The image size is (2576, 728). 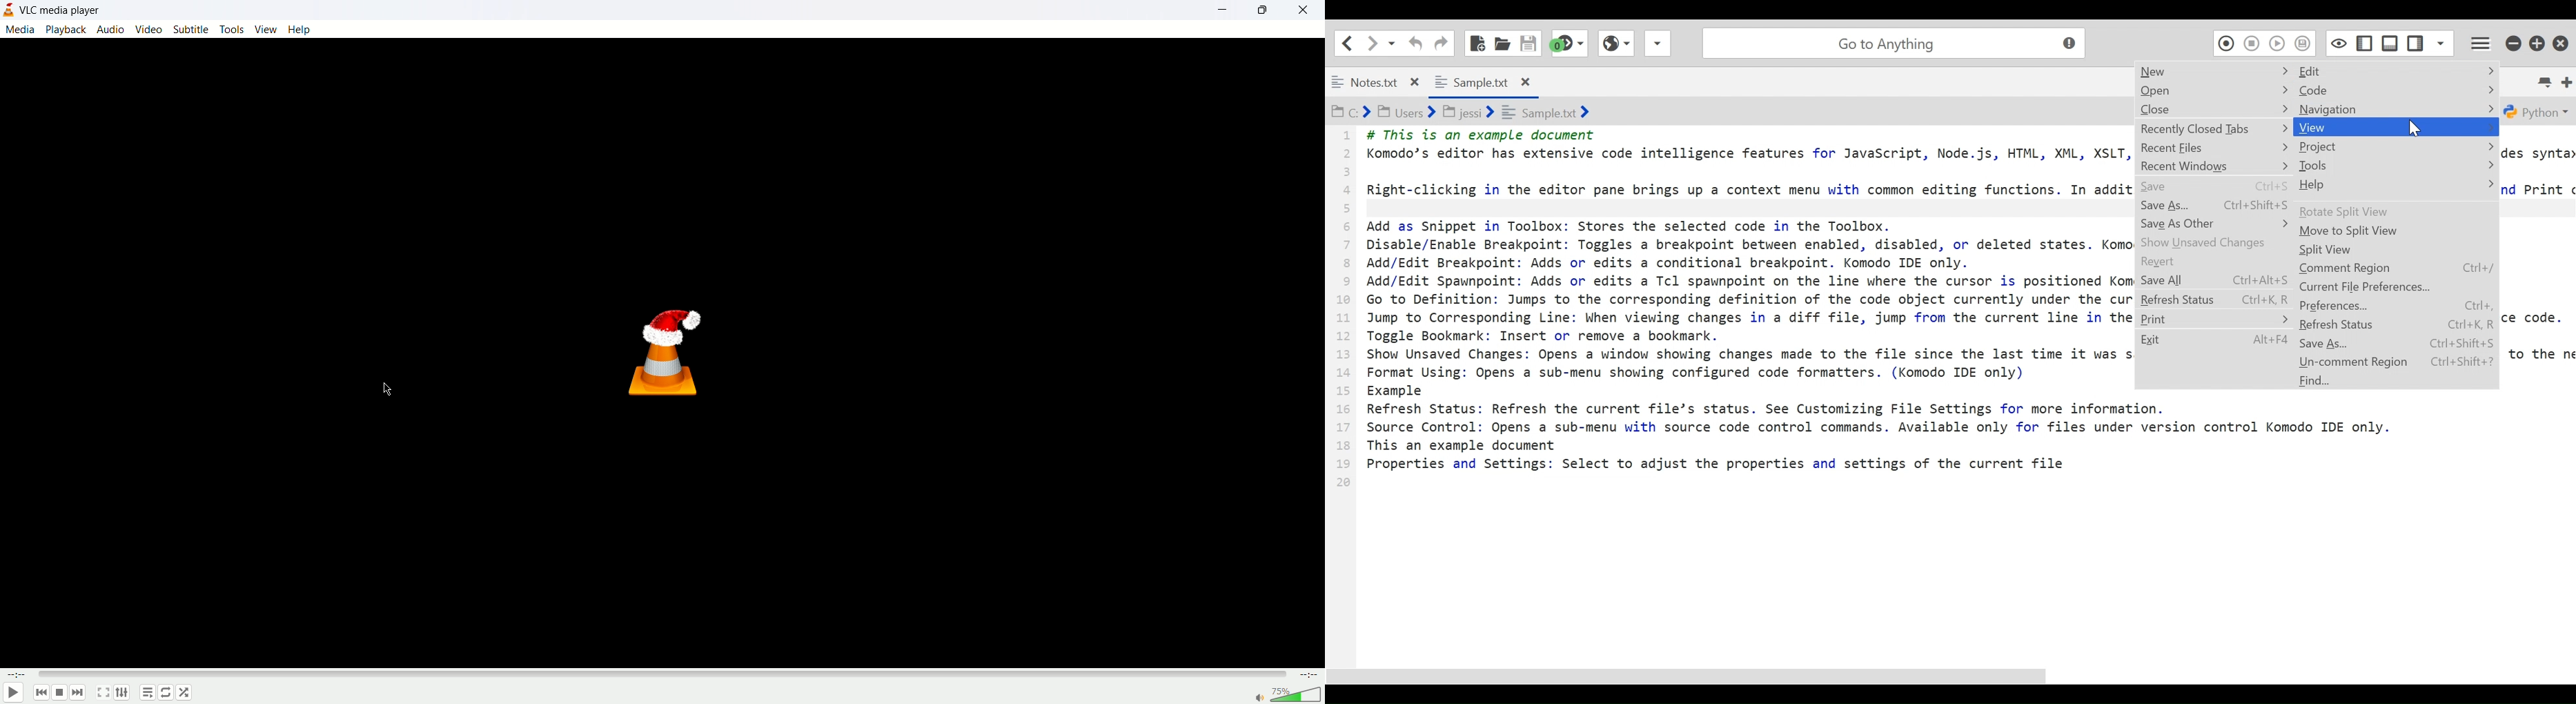 I want to click on elapsed time, so click(x=16, y=675).